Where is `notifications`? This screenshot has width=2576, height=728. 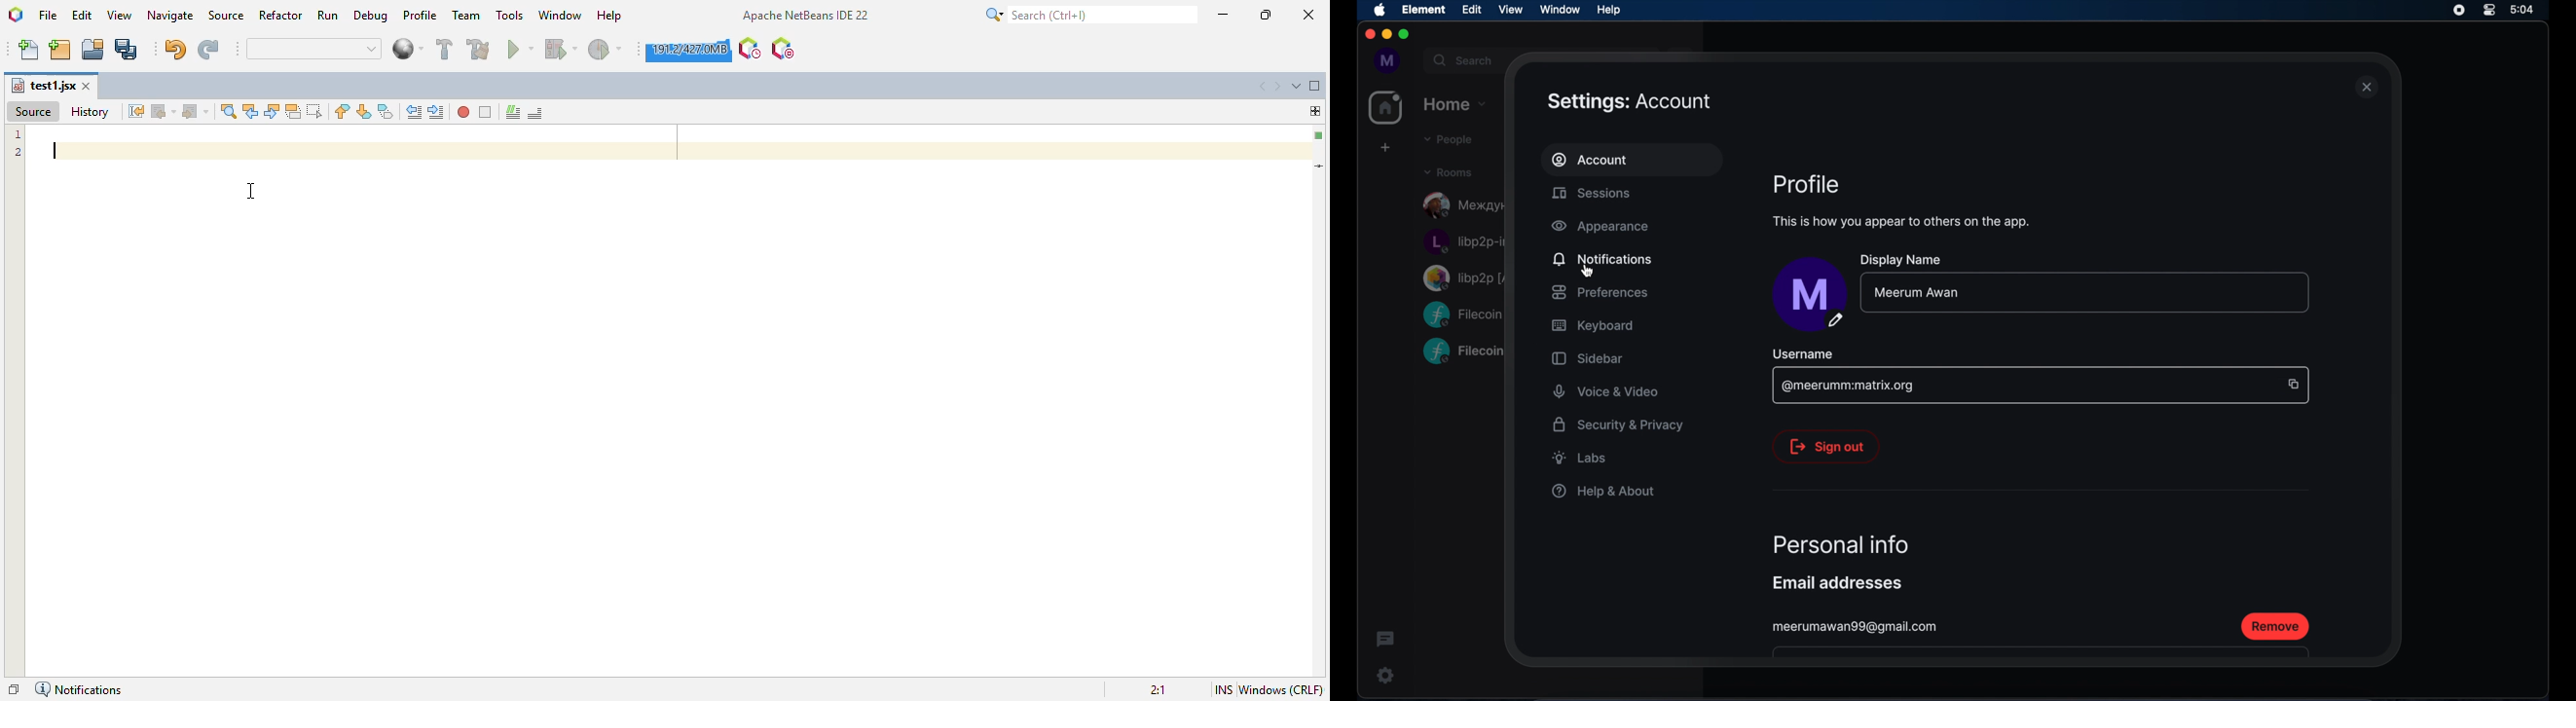 notifications is located at coordinates (80, 689).